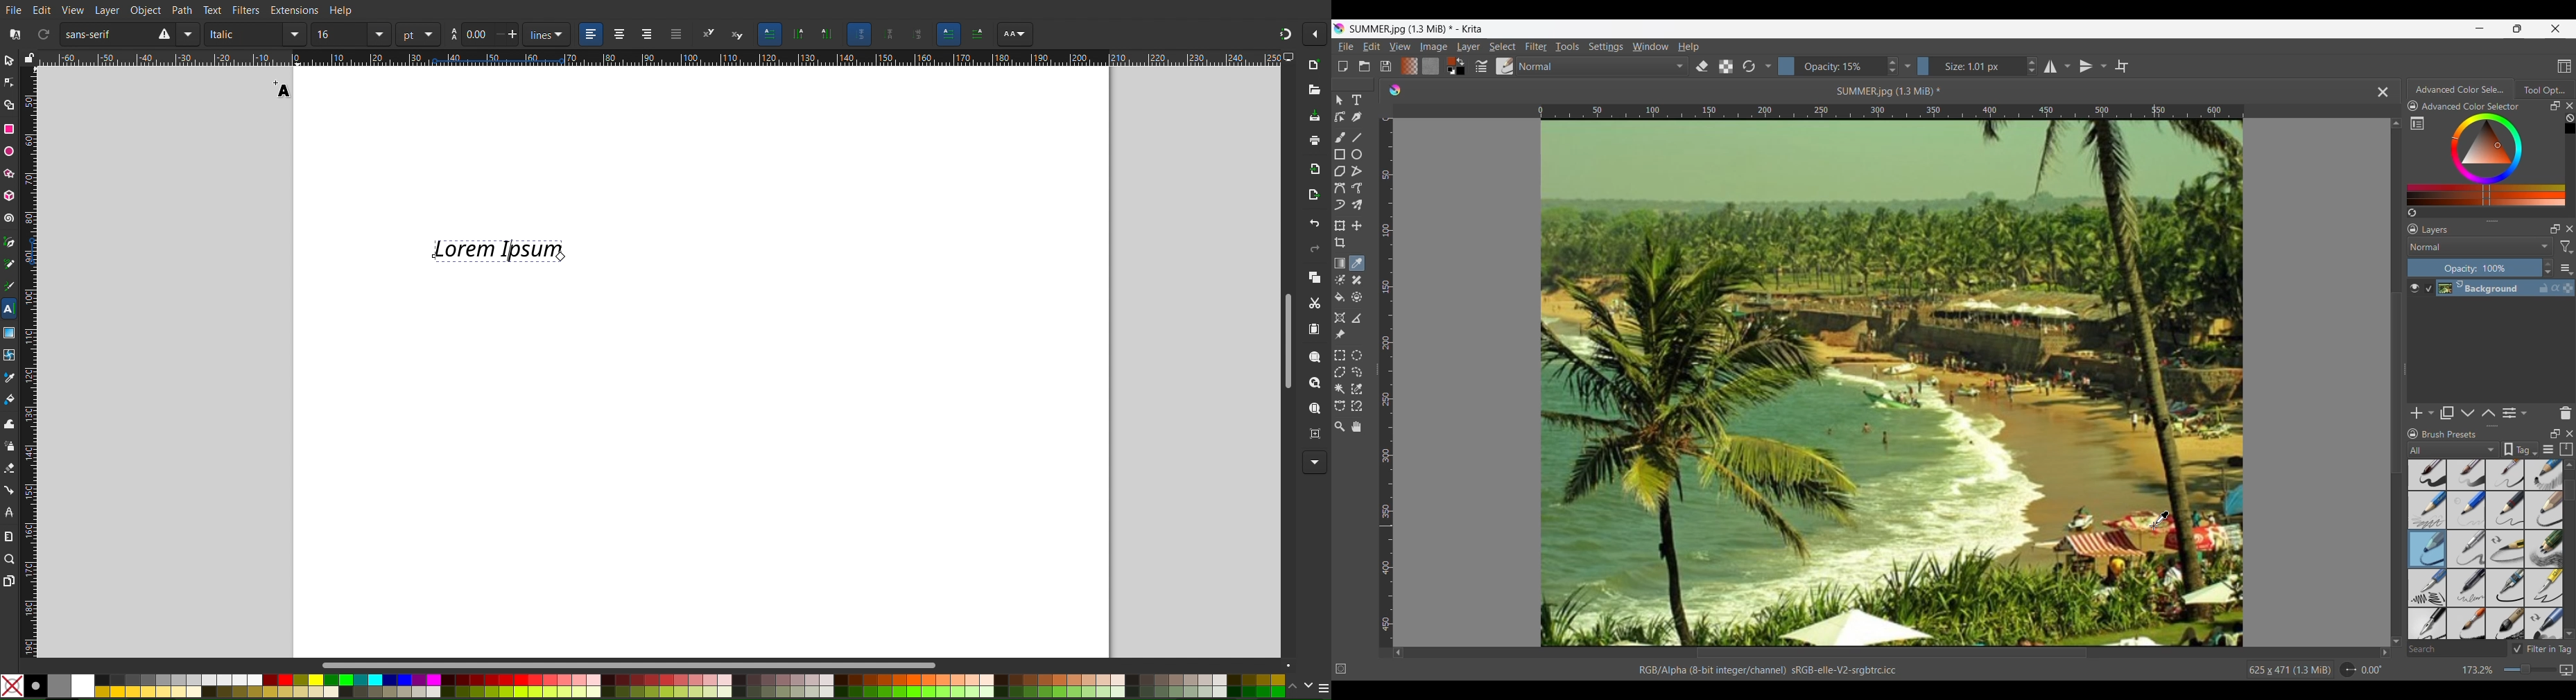 The image size is (2576, 700). Describe the element at coordinates (1313, 168) in the screenshot. I see `Import BitMap` at that location.